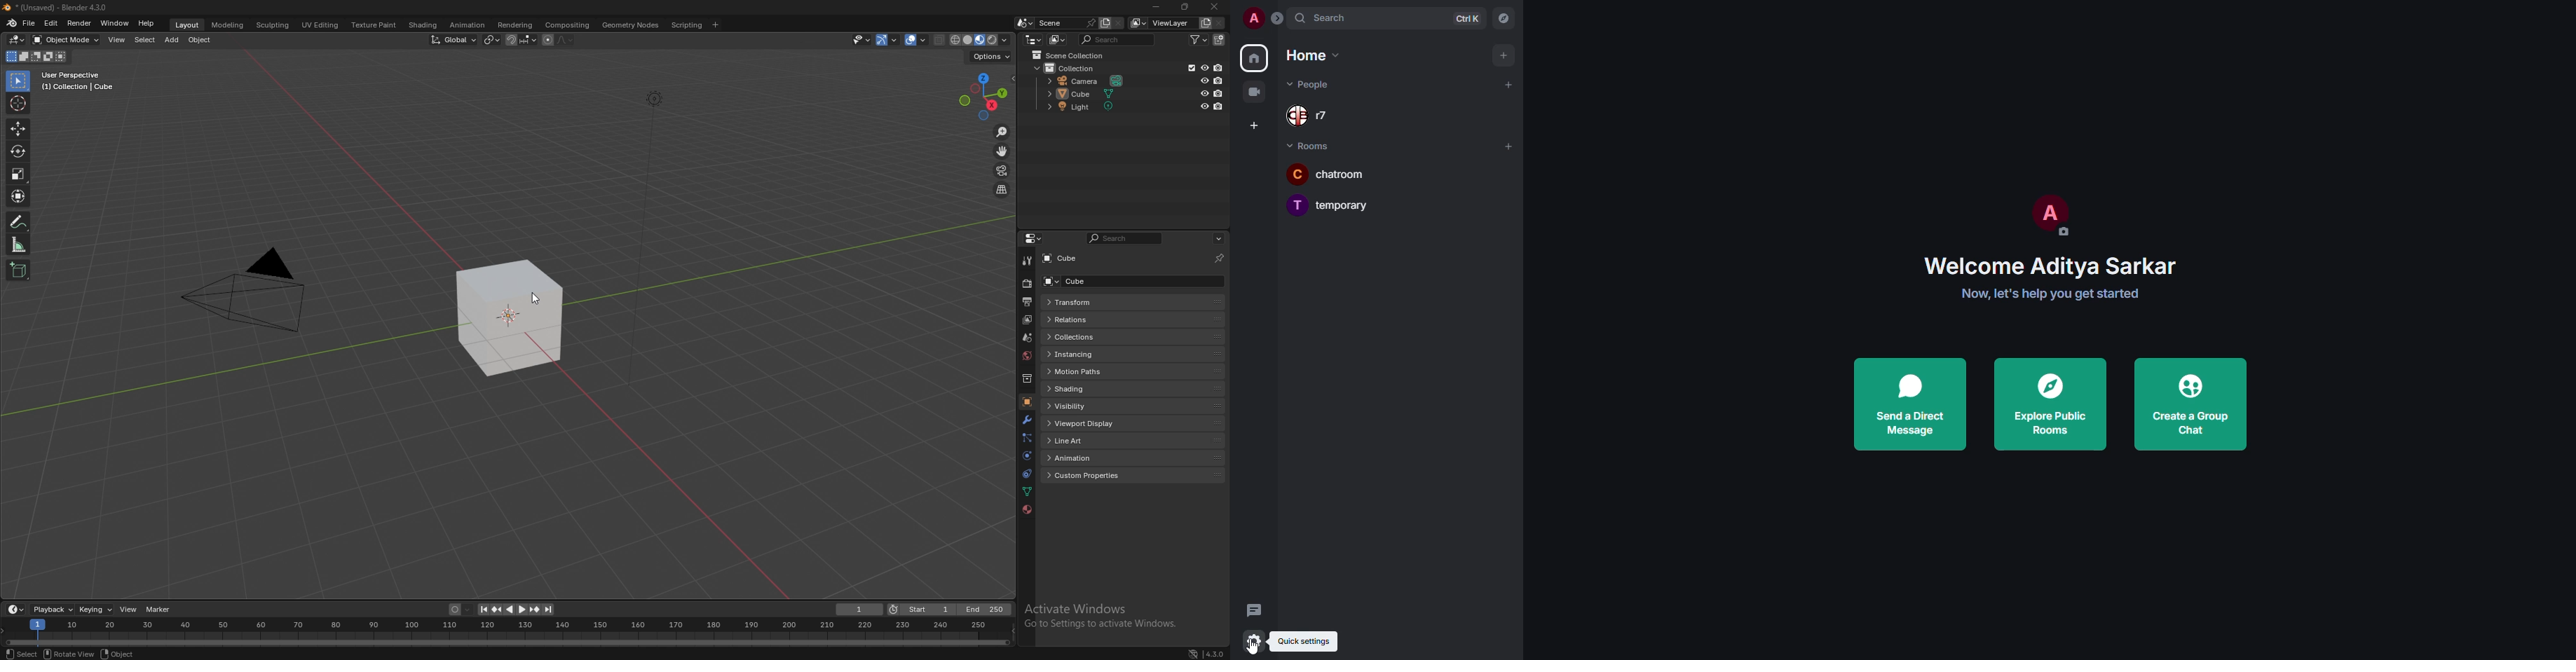 The height and width of the screenshot is (672, 2576). I want to click on add, so click(1506, 85).